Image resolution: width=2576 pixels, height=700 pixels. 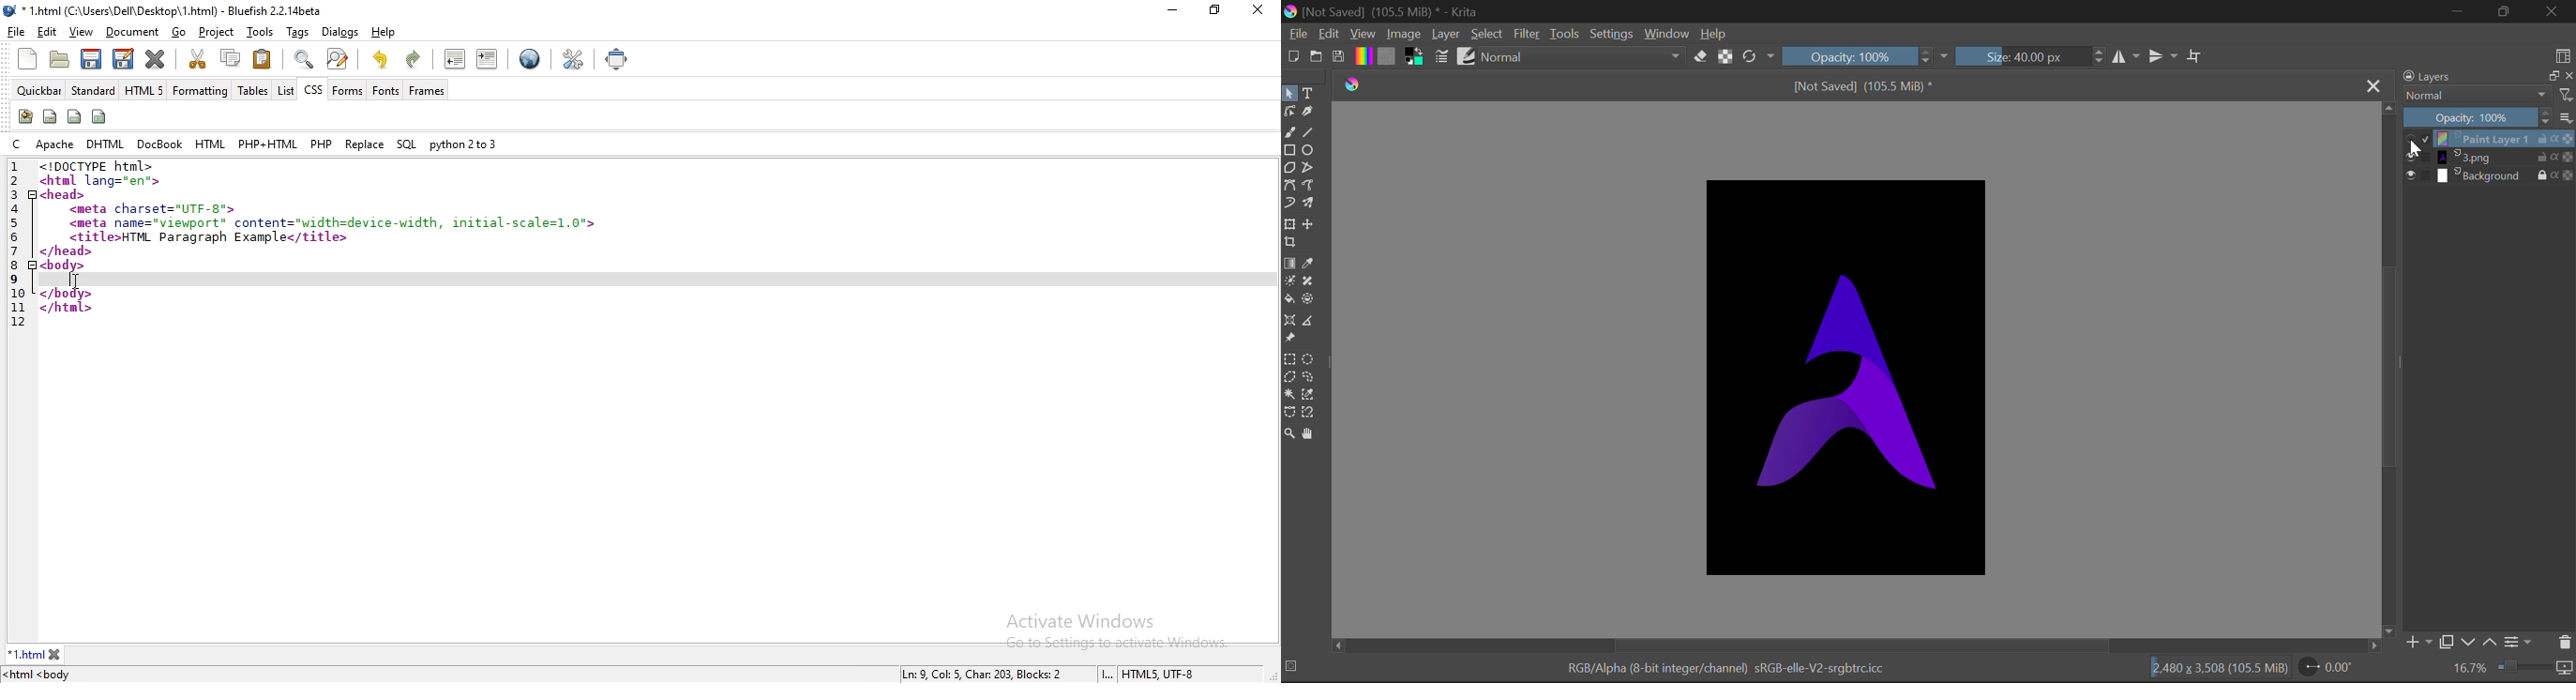 What do you see at coordinates (26, 654) in the screenshot?
I see `*1.html` at bounding box center [26, 654].